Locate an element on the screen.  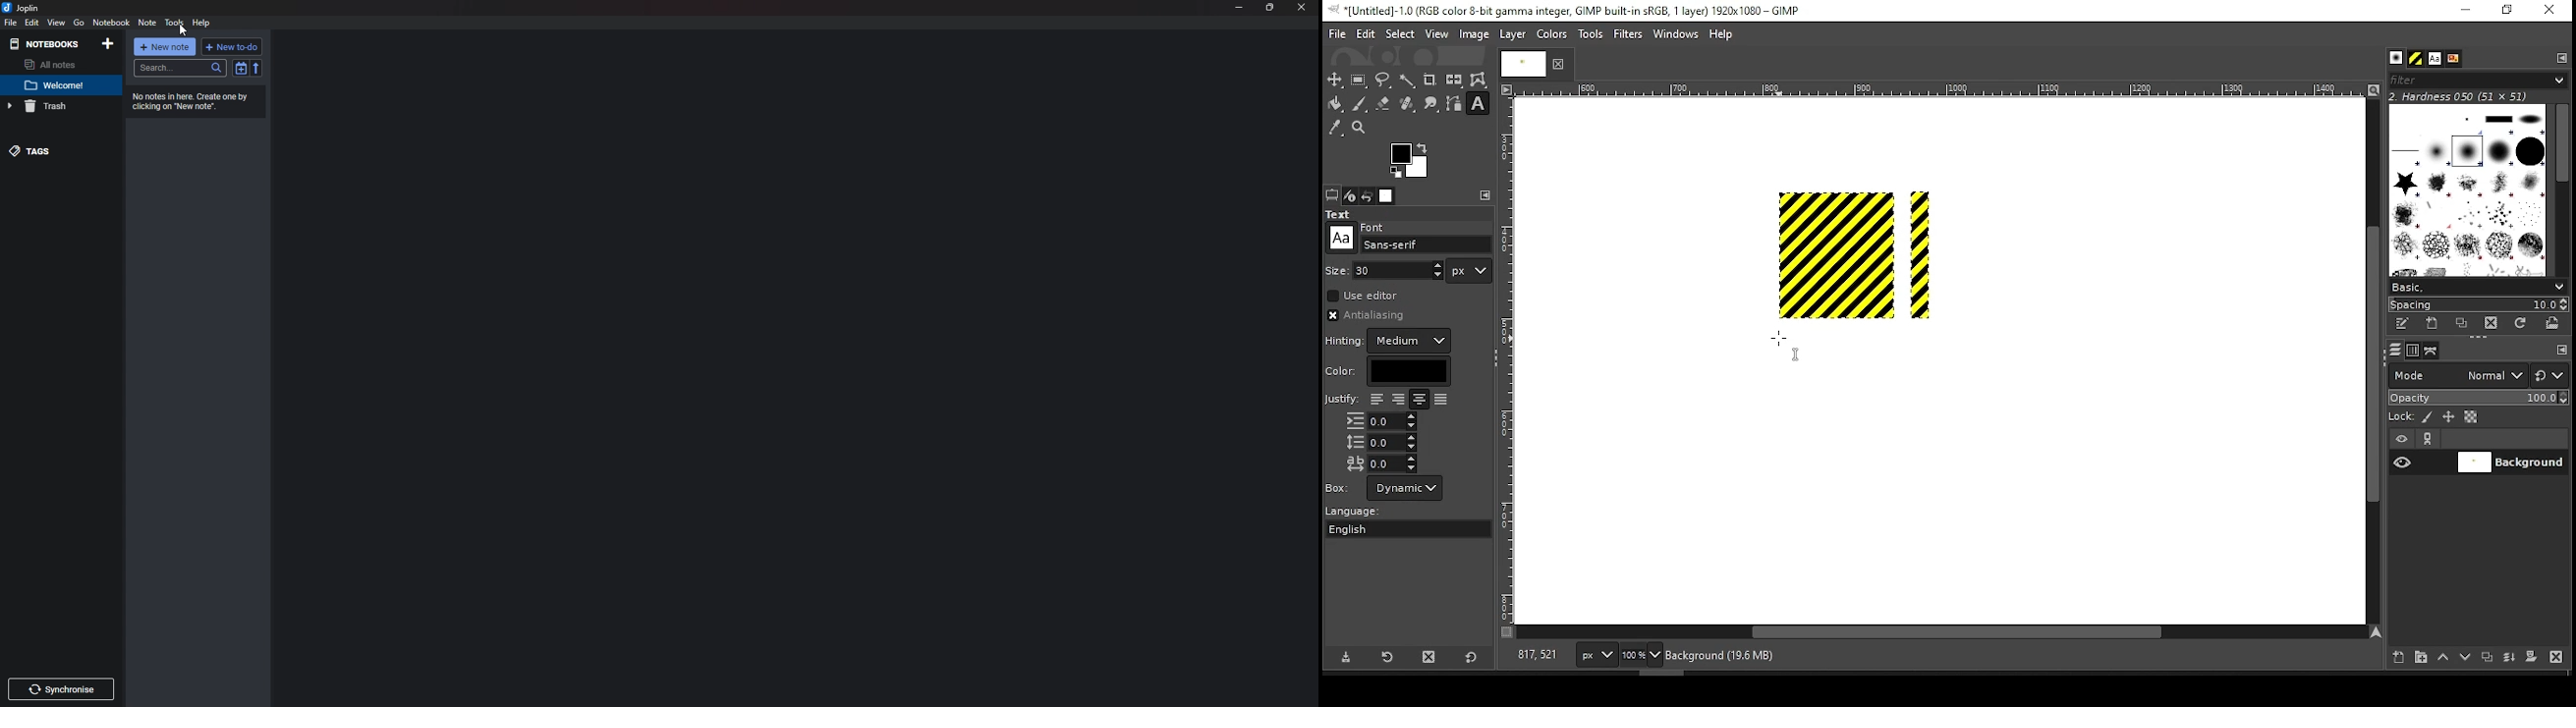
px is located at coordinates (1596, 657).